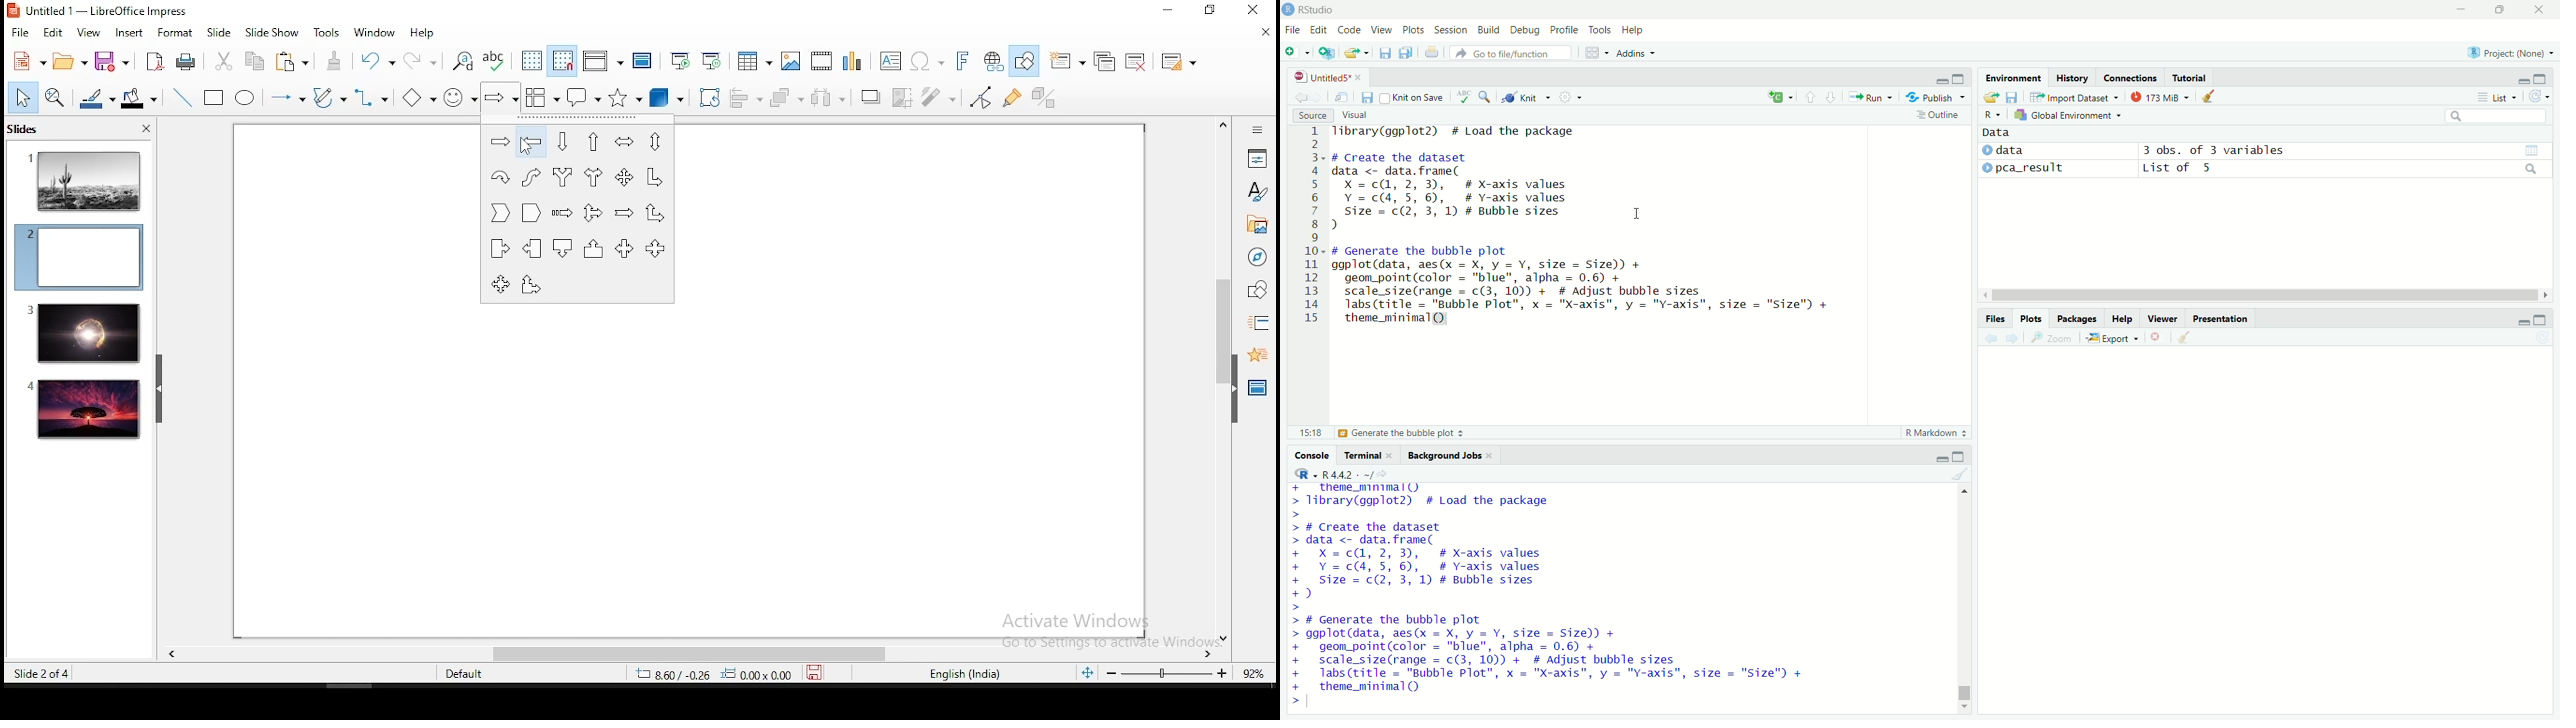 Image resolution: width=2576 pixels, height=728 pixels. Describe the element at coordinates (1550, 595) in the screenshot. I see `Tibrary(ggplot2) # Load the package

# Create the dataset

data <- data. frame(
X =c(@, 2, 3), # X-axis values
Y = c(4, 5, 6), # Y-axis values
size = c(2, 3, 1) # Bubble sizes

)

# Generate the bubble plot

ggplot(data, aes(x = X, y = Y, size = Size)) +
geom_point(color = "blue", alpha = 0.6) +
scale_size(range = c(3, 10)) + # Adjust bubble sizes
labs (title = "Bubble Plot", x = "X-axis", y = "Y-axis", size = "Size") +
theme_minimal ()` at that location.